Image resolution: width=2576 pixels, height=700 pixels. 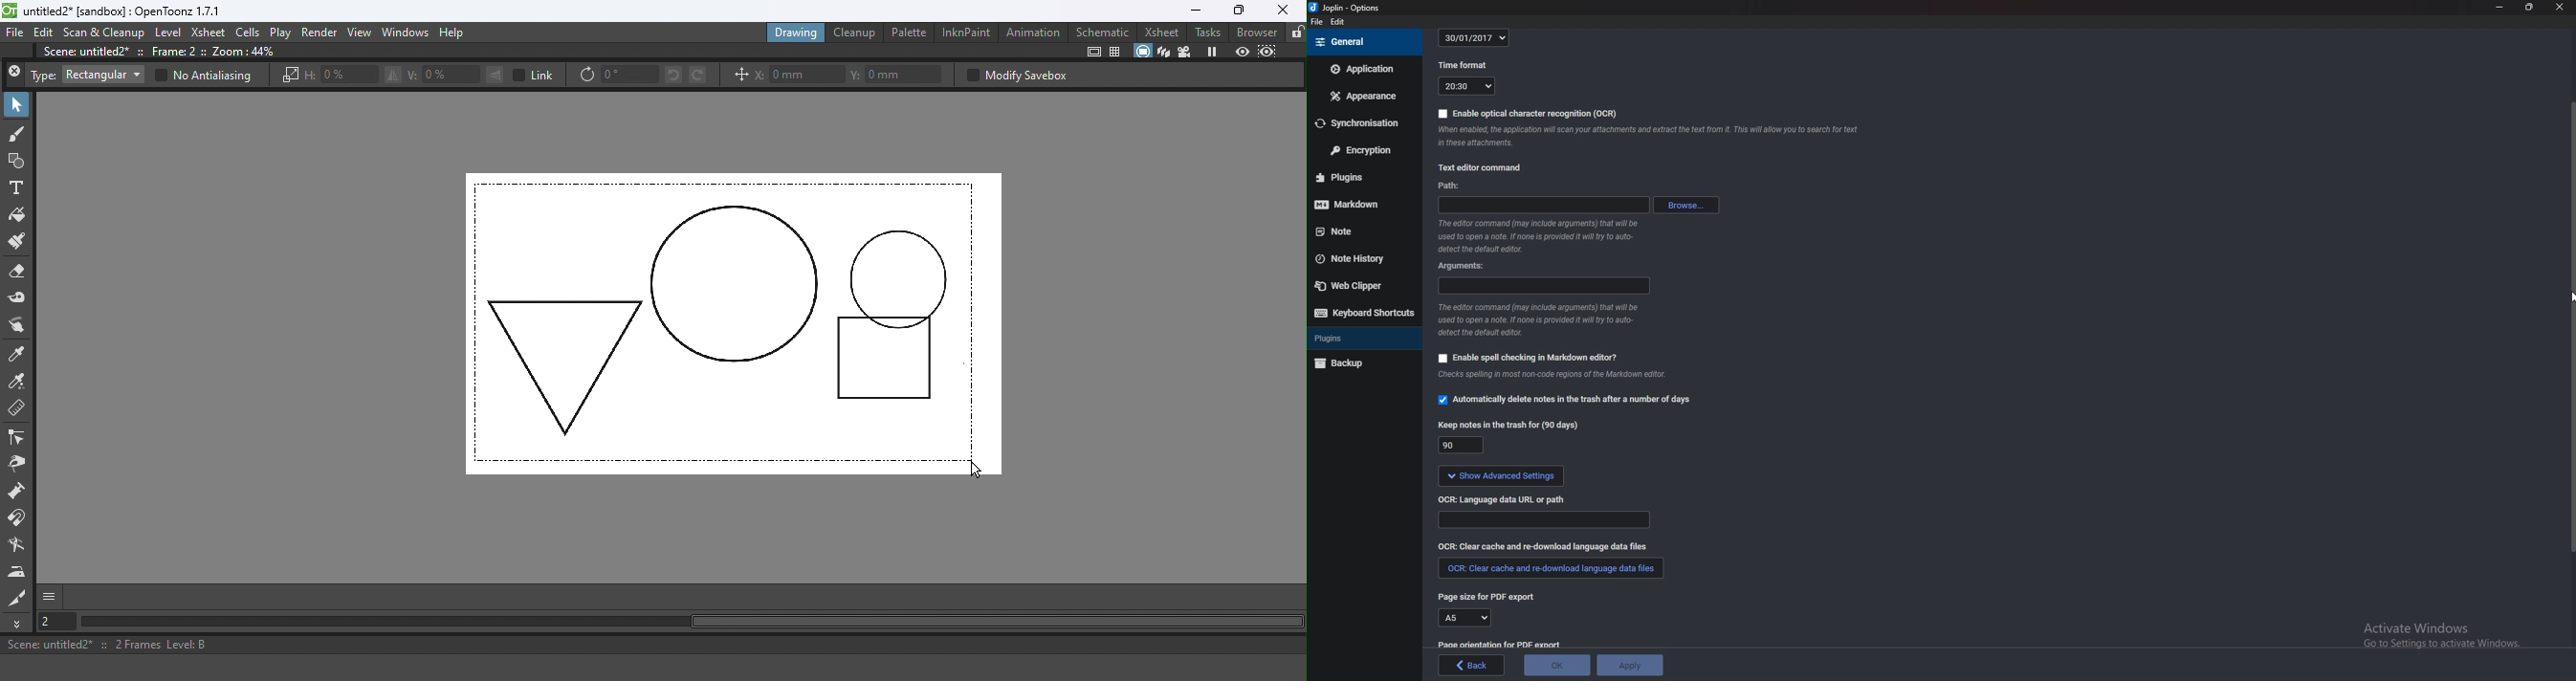 What do you see at coordinates (973, 466) in the screenshot?
I see `Cursor` at bounding box center [973, 466].